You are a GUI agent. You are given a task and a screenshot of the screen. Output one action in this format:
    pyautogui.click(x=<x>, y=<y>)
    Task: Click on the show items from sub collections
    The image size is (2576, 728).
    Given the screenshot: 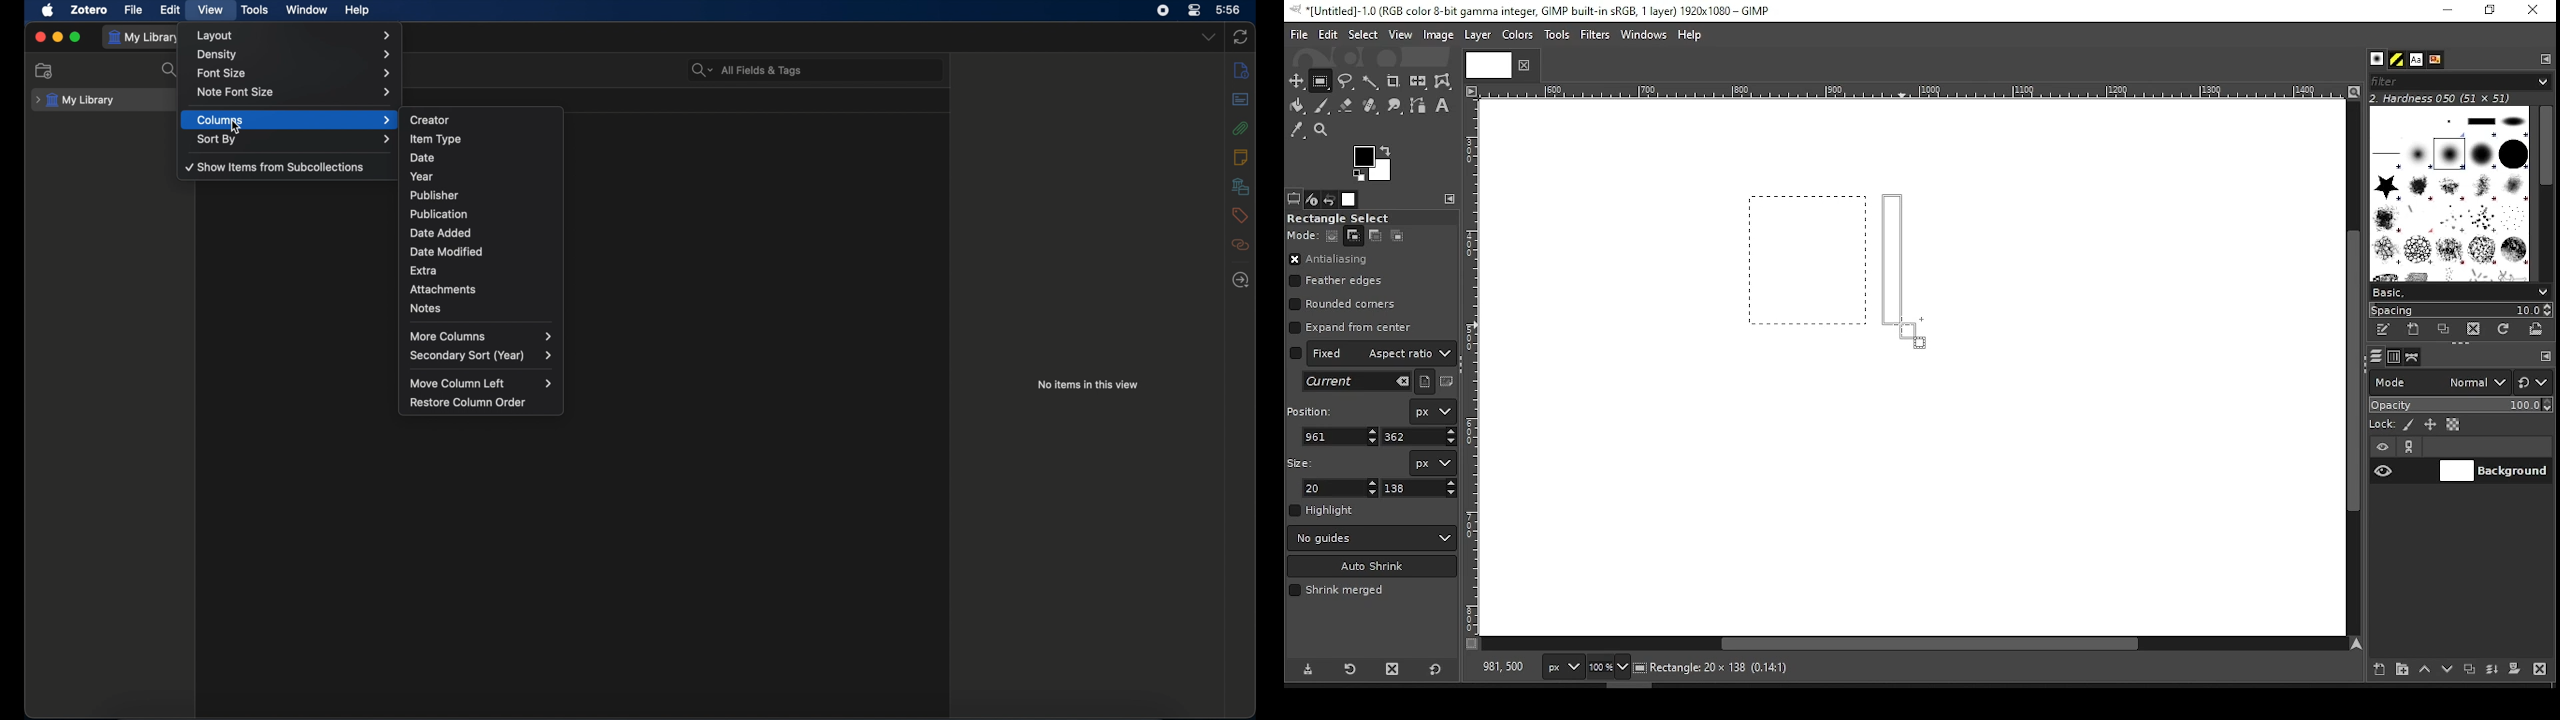 What is the action you would take?
    pyautogui.click(x=273, y=168)
    